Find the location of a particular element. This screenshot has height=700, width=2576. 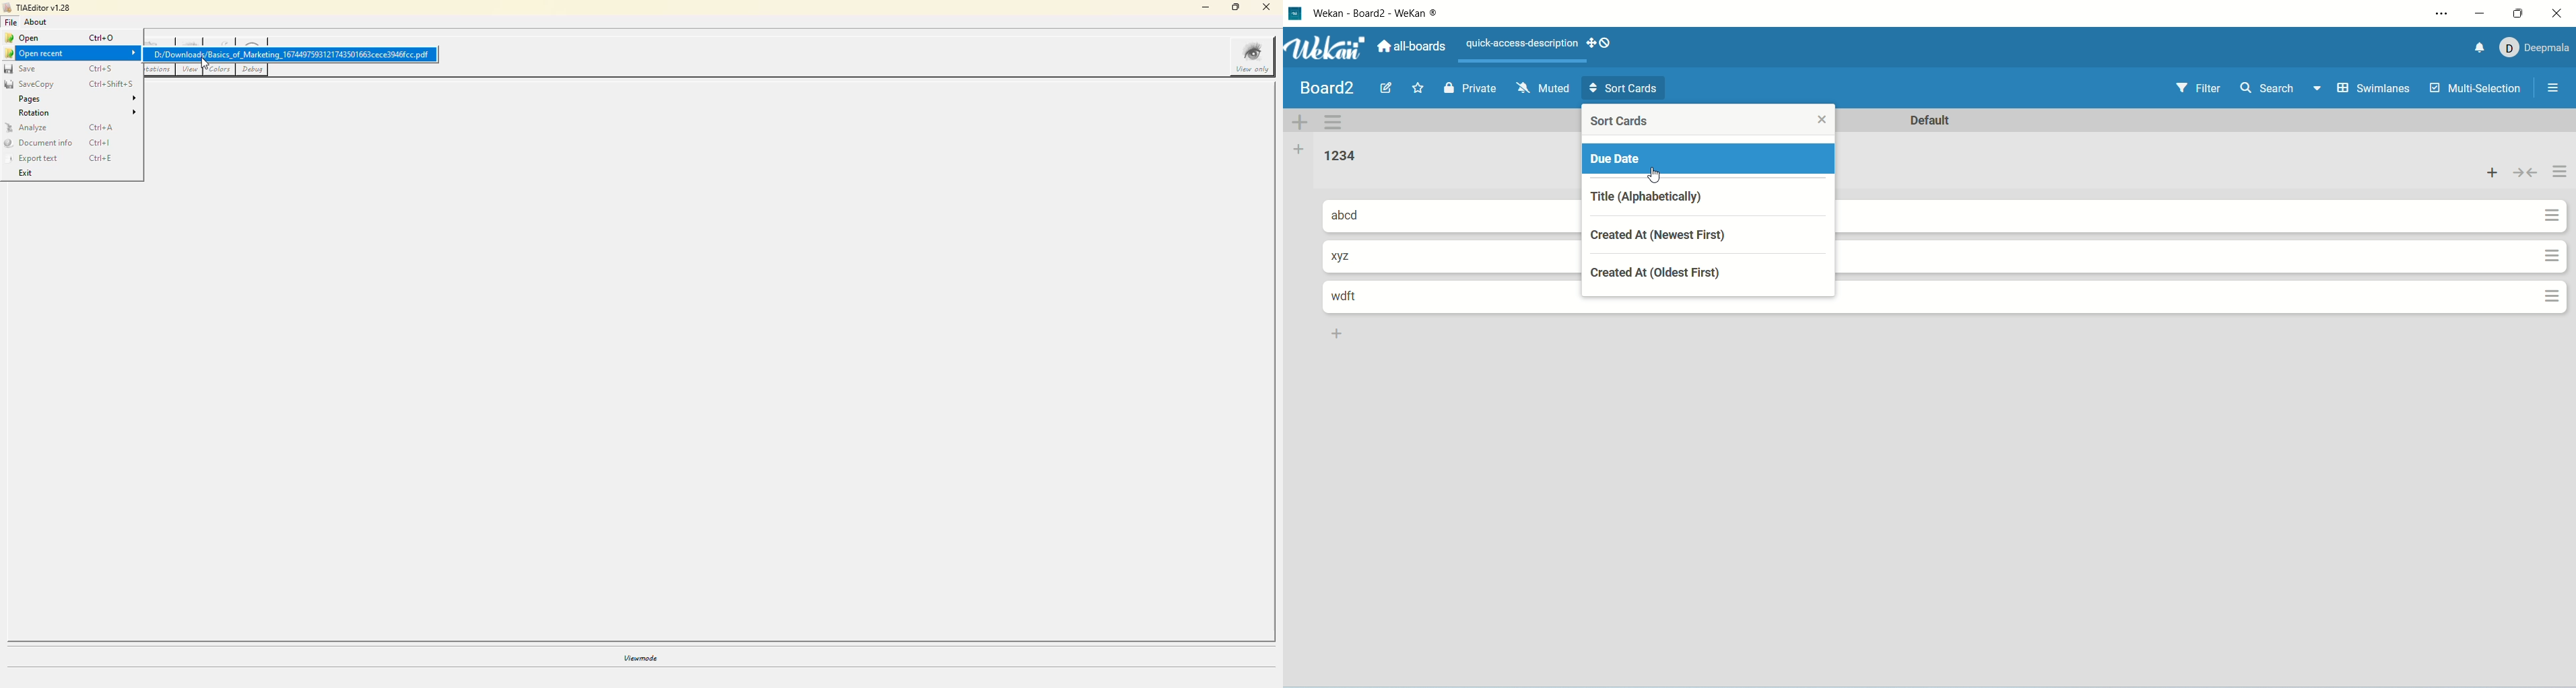

add swimlane is located at coordinates (1300, 123).